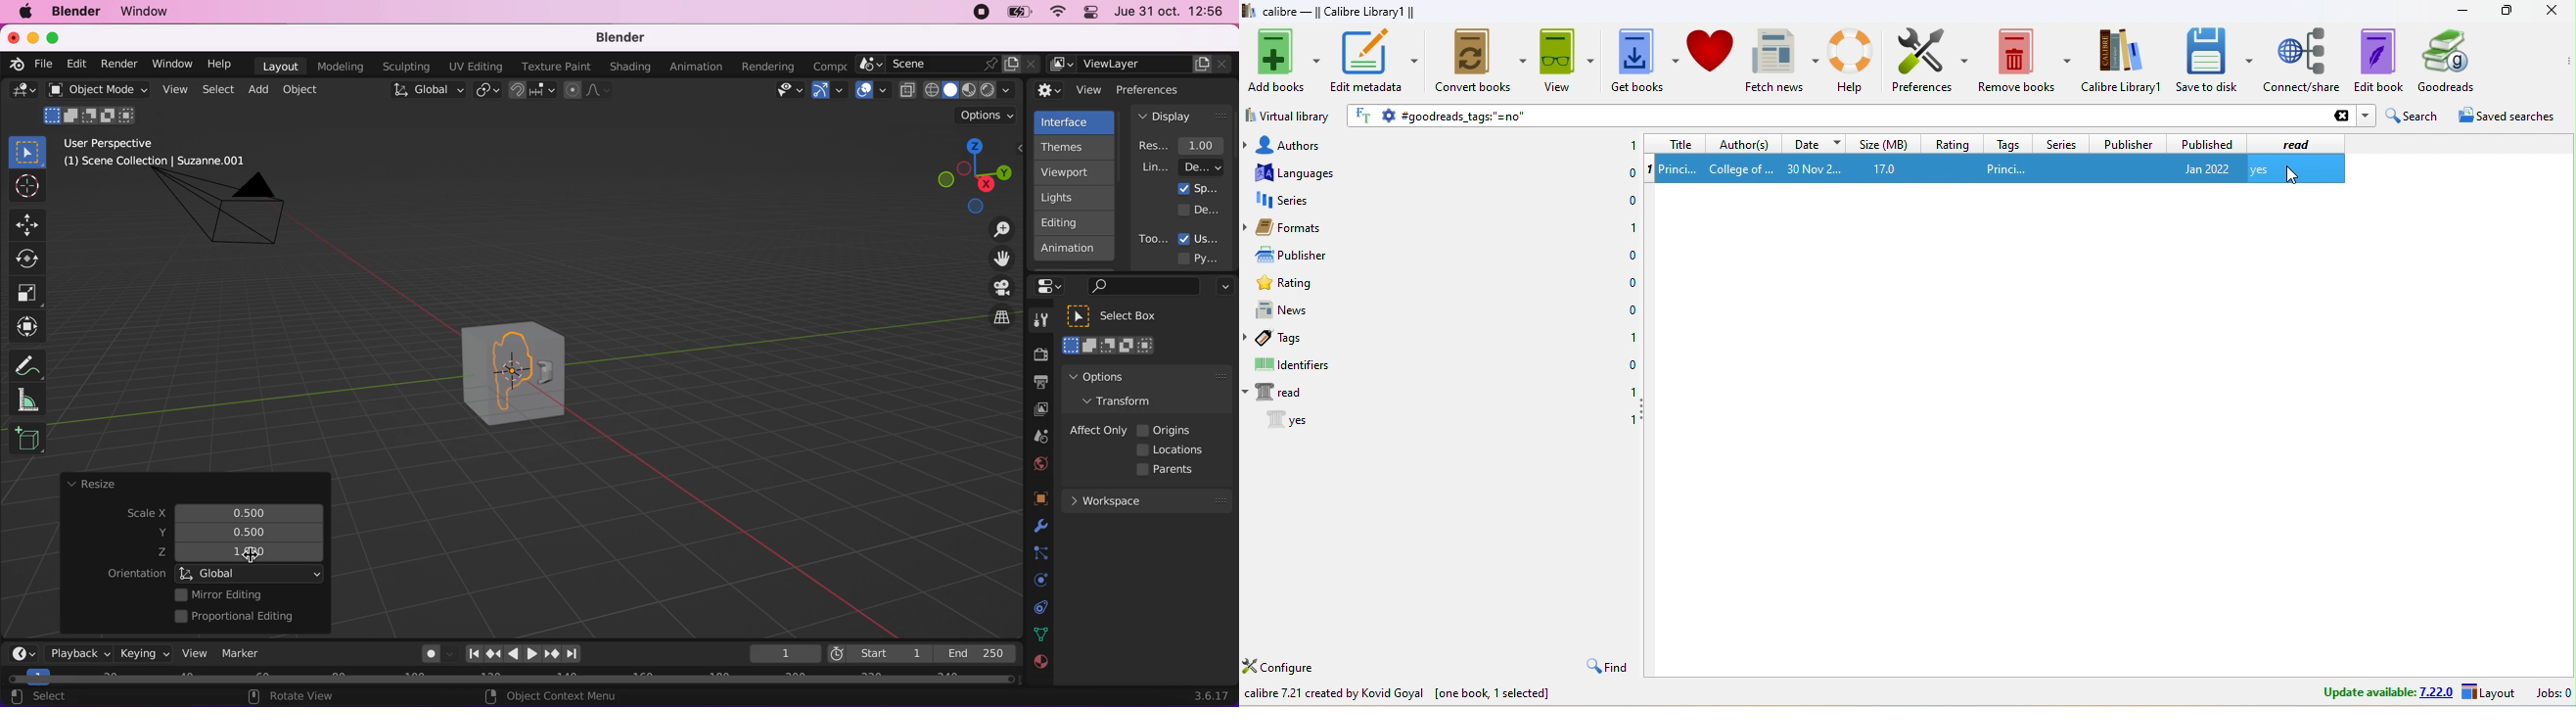 The width and height of the screenshot is (2576, 728). I want to click on locations, so click(1174, 450).